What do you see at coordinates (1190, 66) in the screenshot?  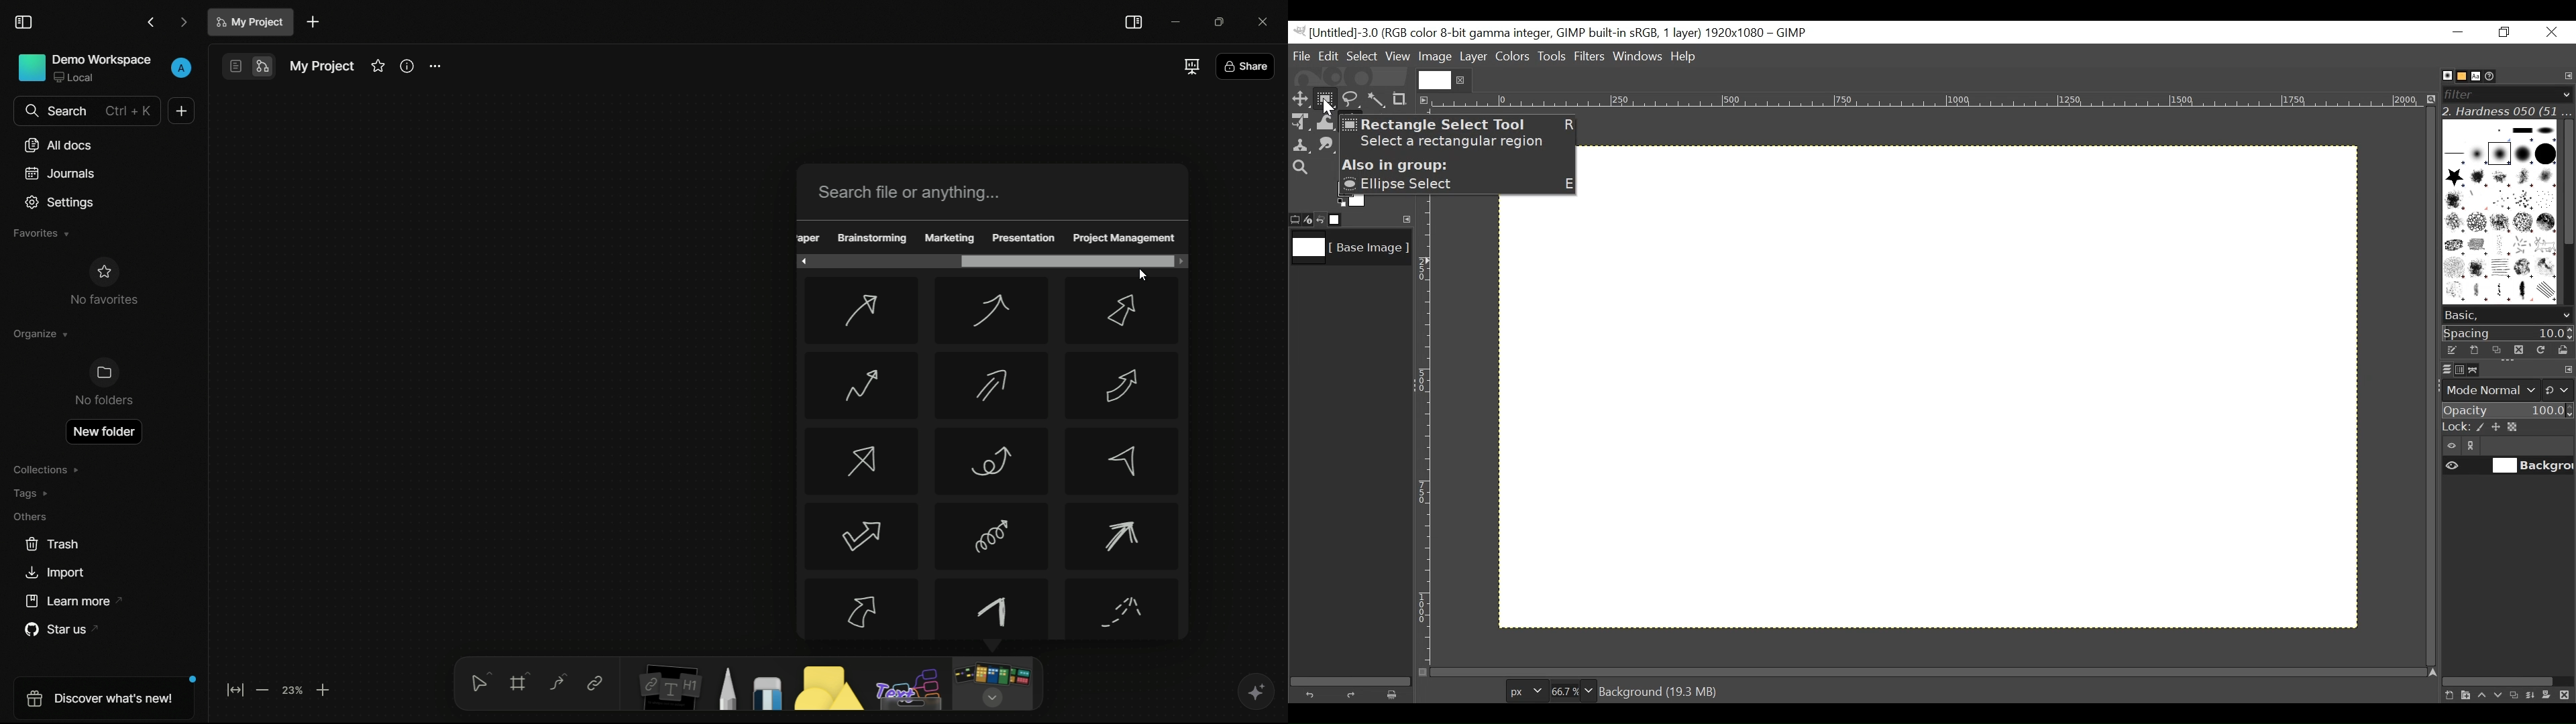 I see `full screen` at bounding box center [1190, 66].